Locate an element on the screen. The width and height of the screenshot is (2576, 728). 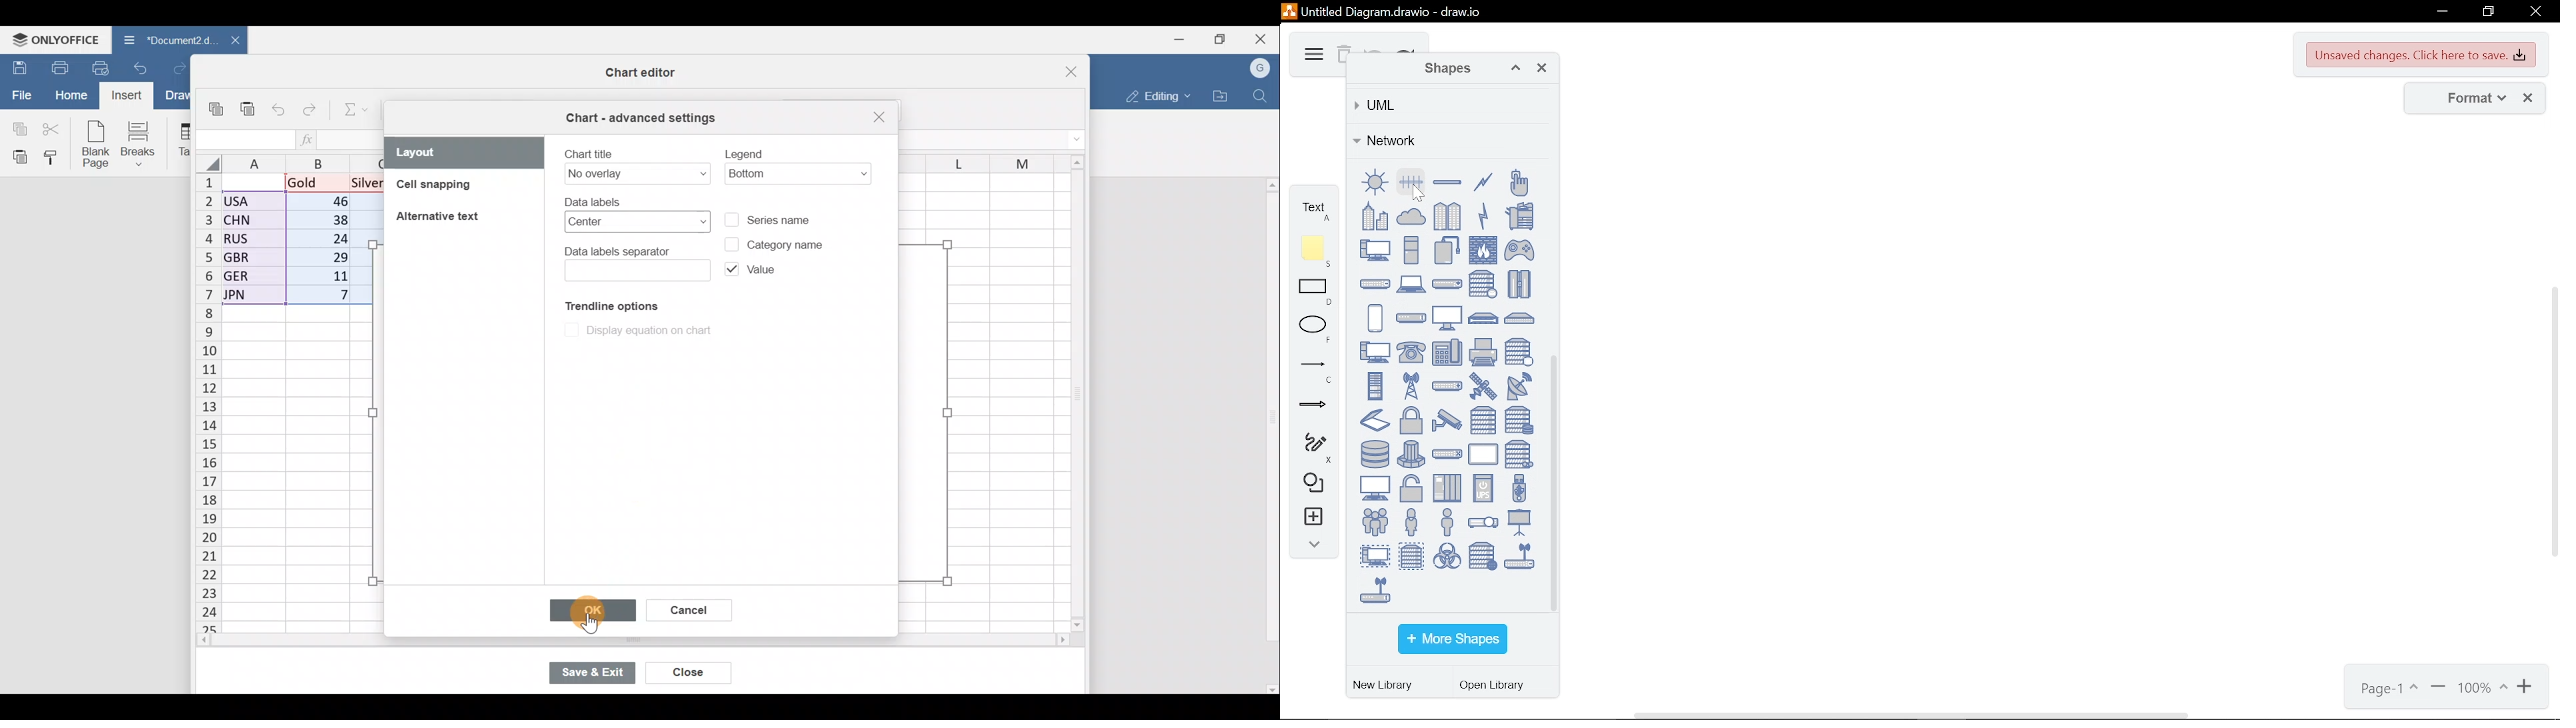
load balancer is located at coordinates (1447, 283).